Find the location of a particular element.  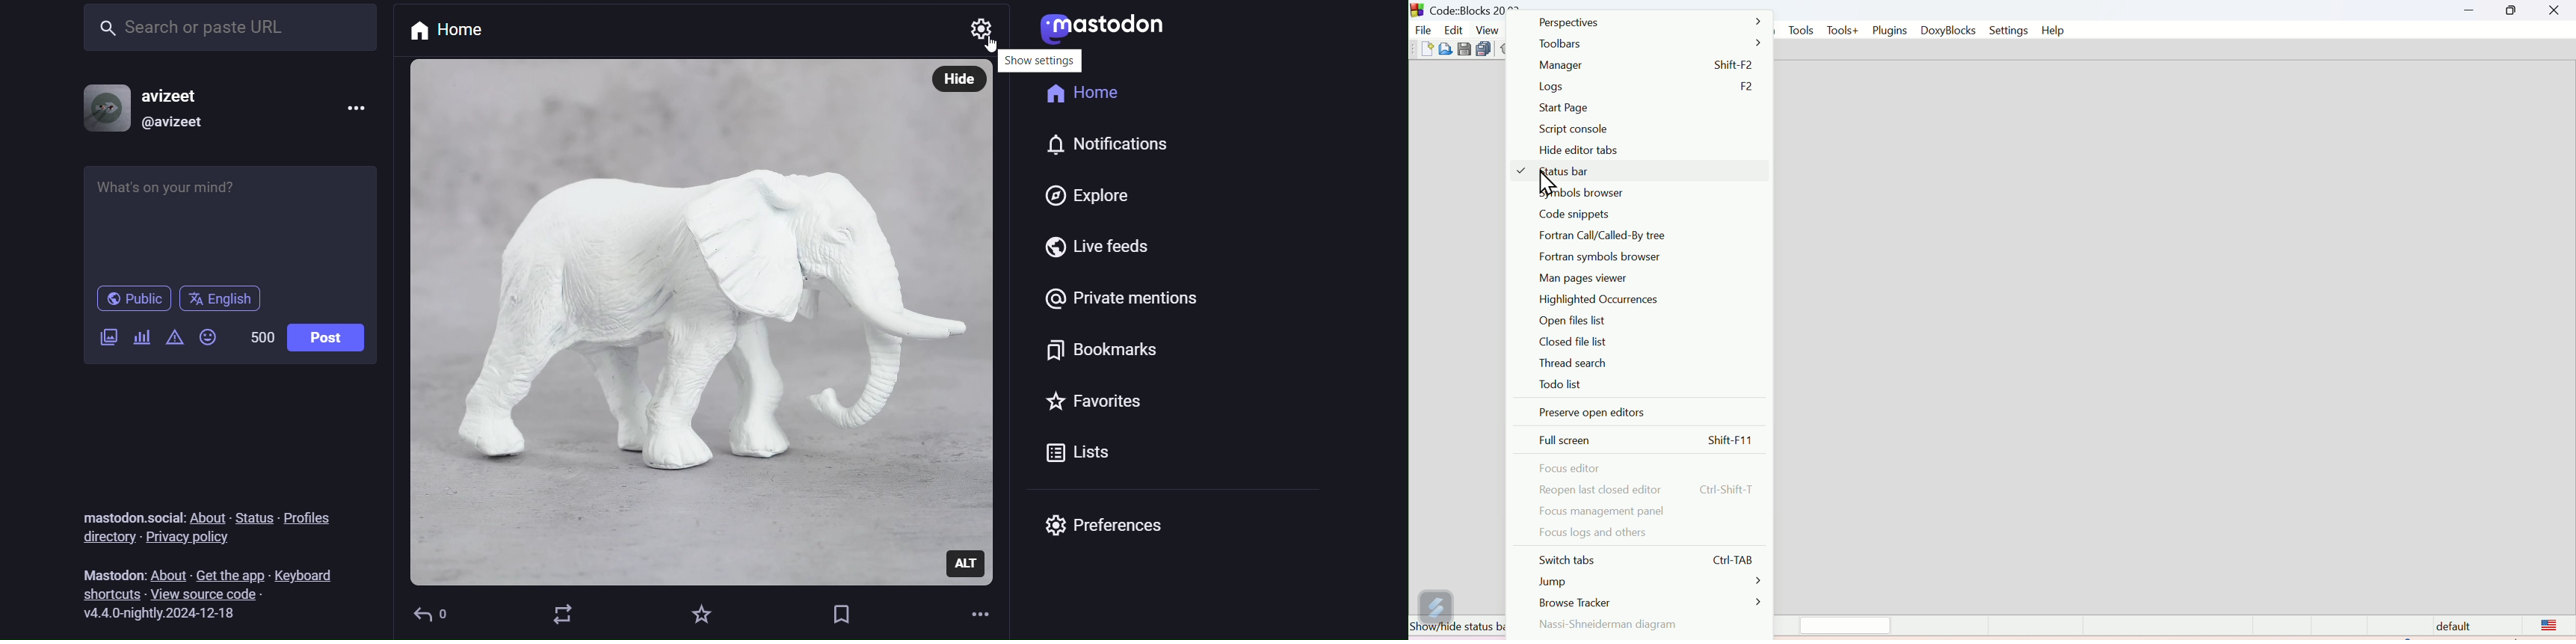

Keyboard is located at coordinates (310, 572).